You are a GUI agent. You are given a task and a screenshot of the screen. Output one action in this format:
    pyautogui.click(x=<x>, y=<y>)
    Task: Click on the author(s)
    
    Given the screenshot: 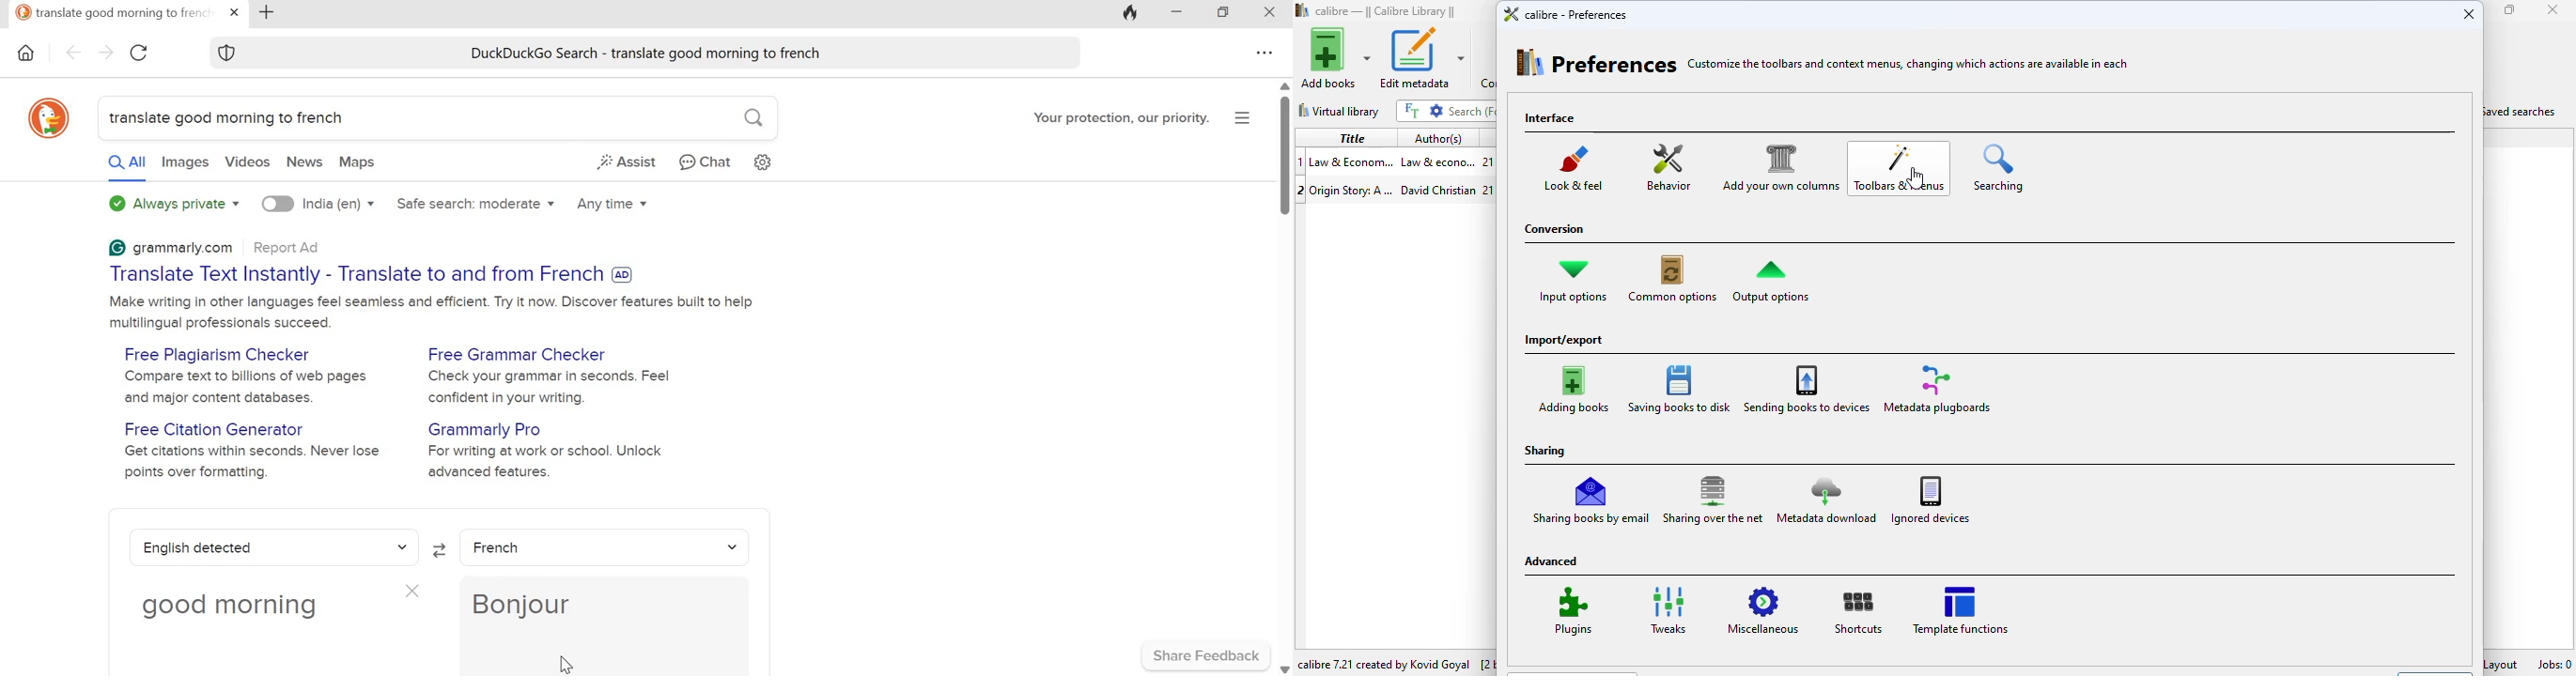 What is the action you would take?
    pyautogui.click(x=1438, y=139)
    